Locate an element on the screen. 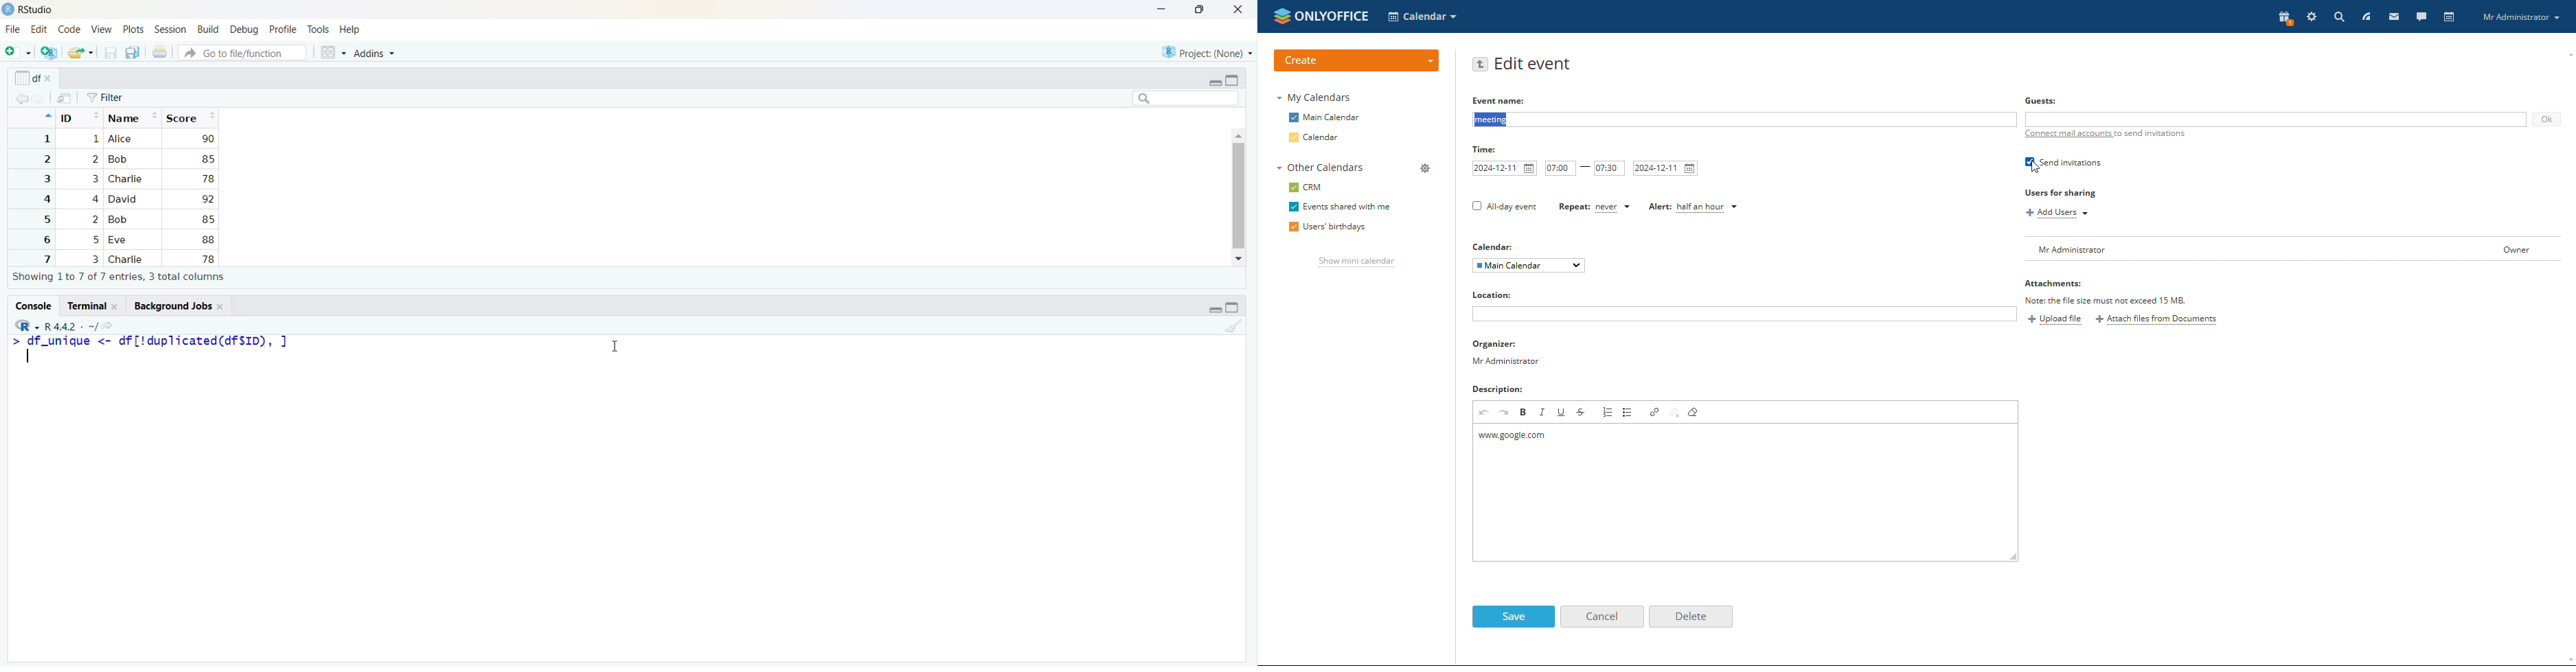 This screenshot has height=672, width=2576. edit event is located at coordinates (1534, 65).